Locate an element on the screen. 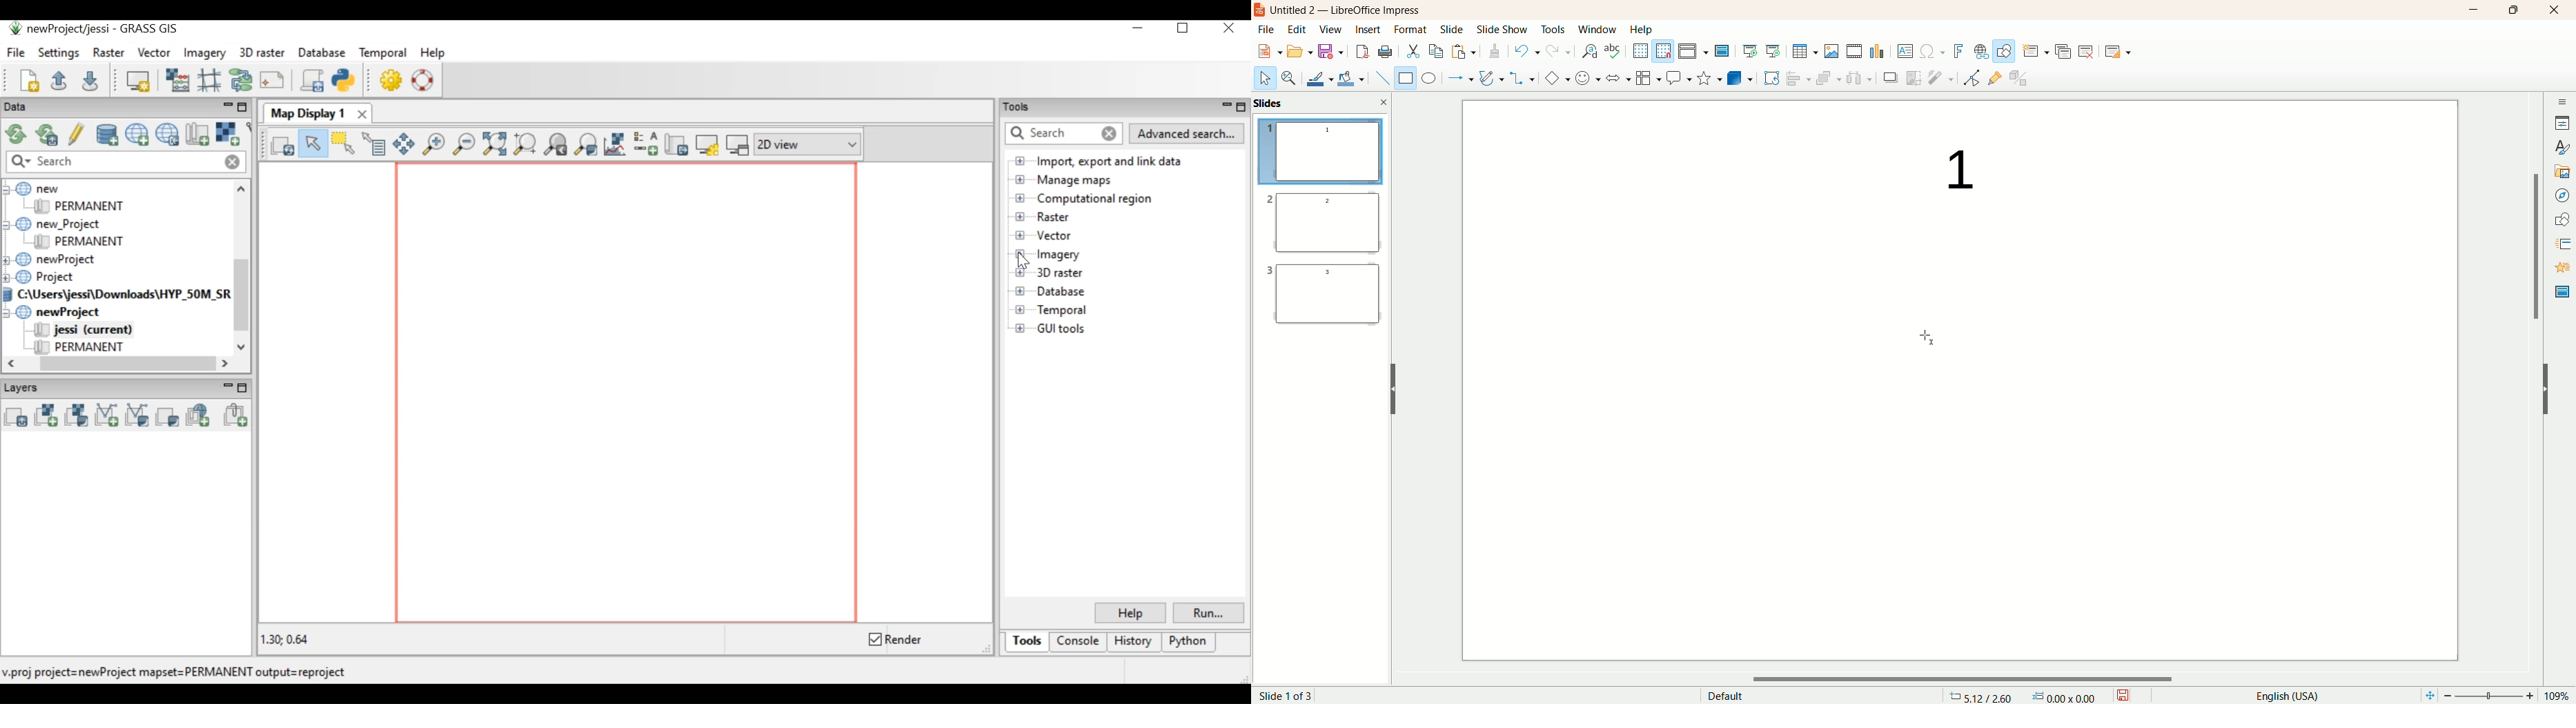 The height and width of the screenshot is (728, 2576). navigator is located at coordinates (2561, 195).